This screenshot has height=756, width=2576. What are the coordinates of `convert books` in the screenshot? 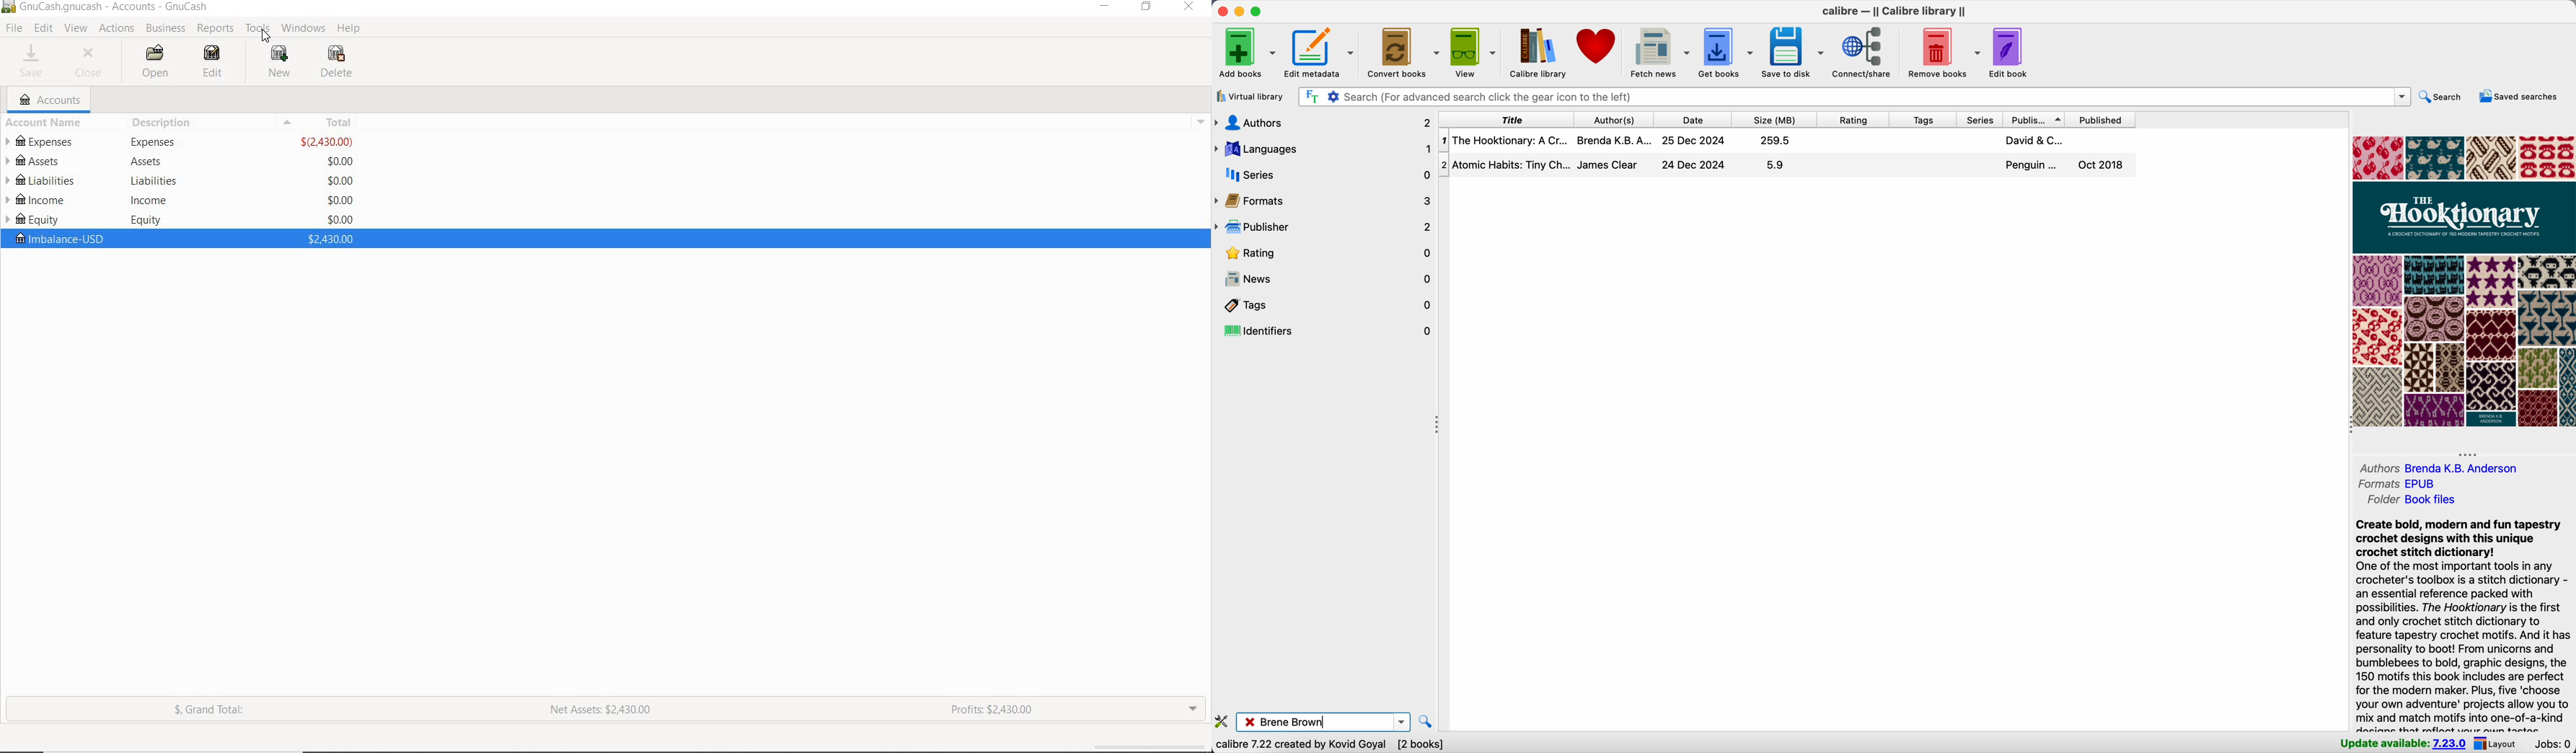 It's located at (1404, 54).